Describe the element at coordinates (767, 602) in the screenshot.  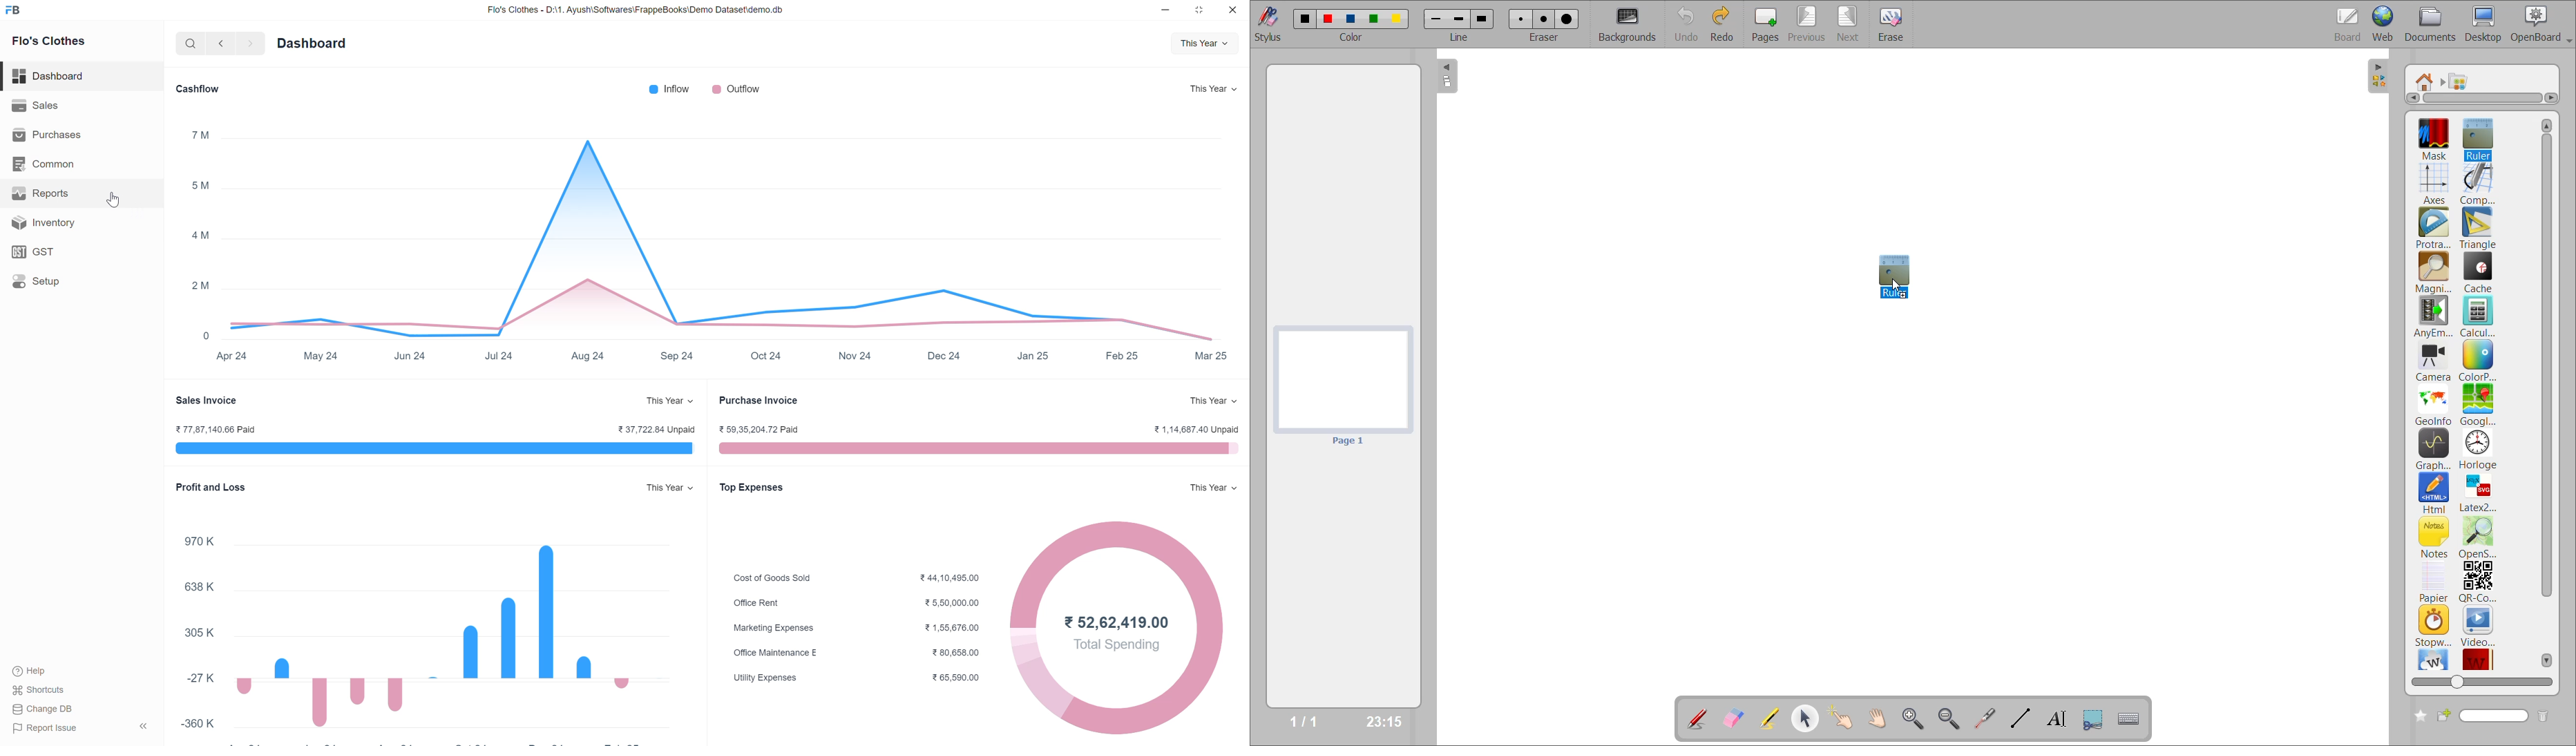
I see `Office Rent` at that location.